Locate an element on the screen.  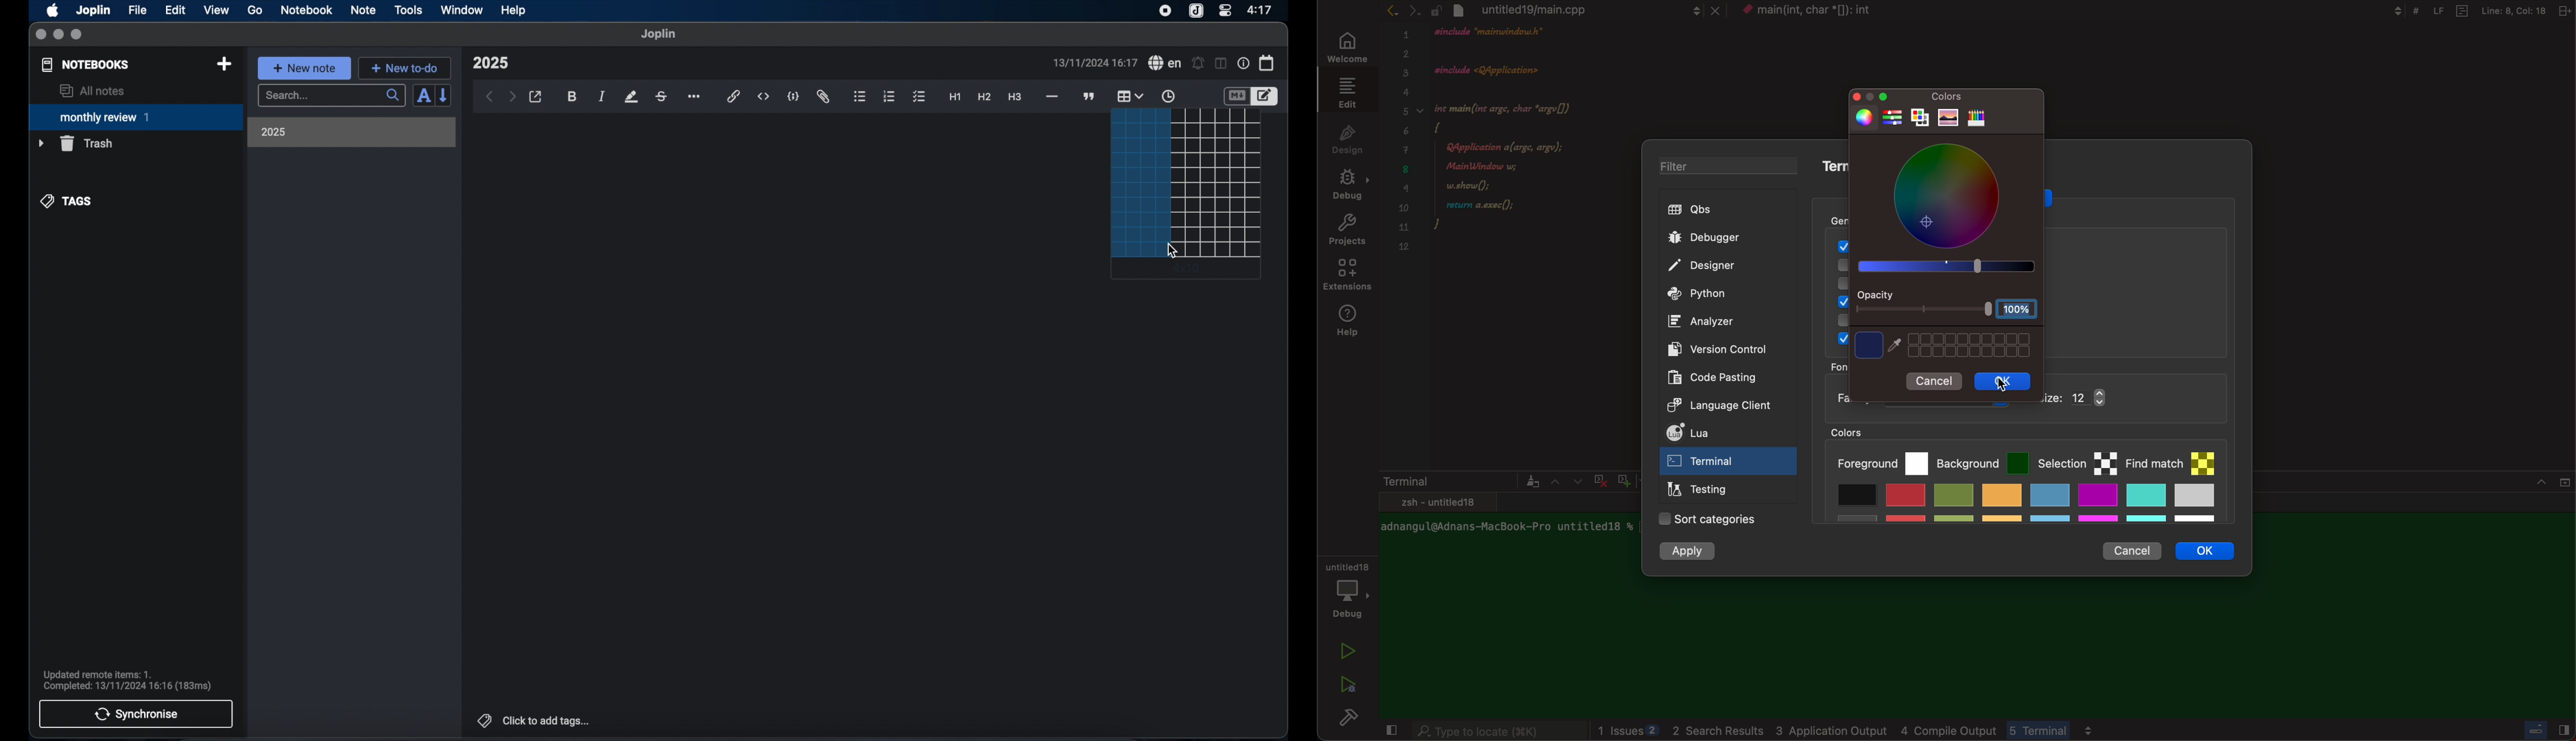
sync notification is located at coordinates (128, 681).